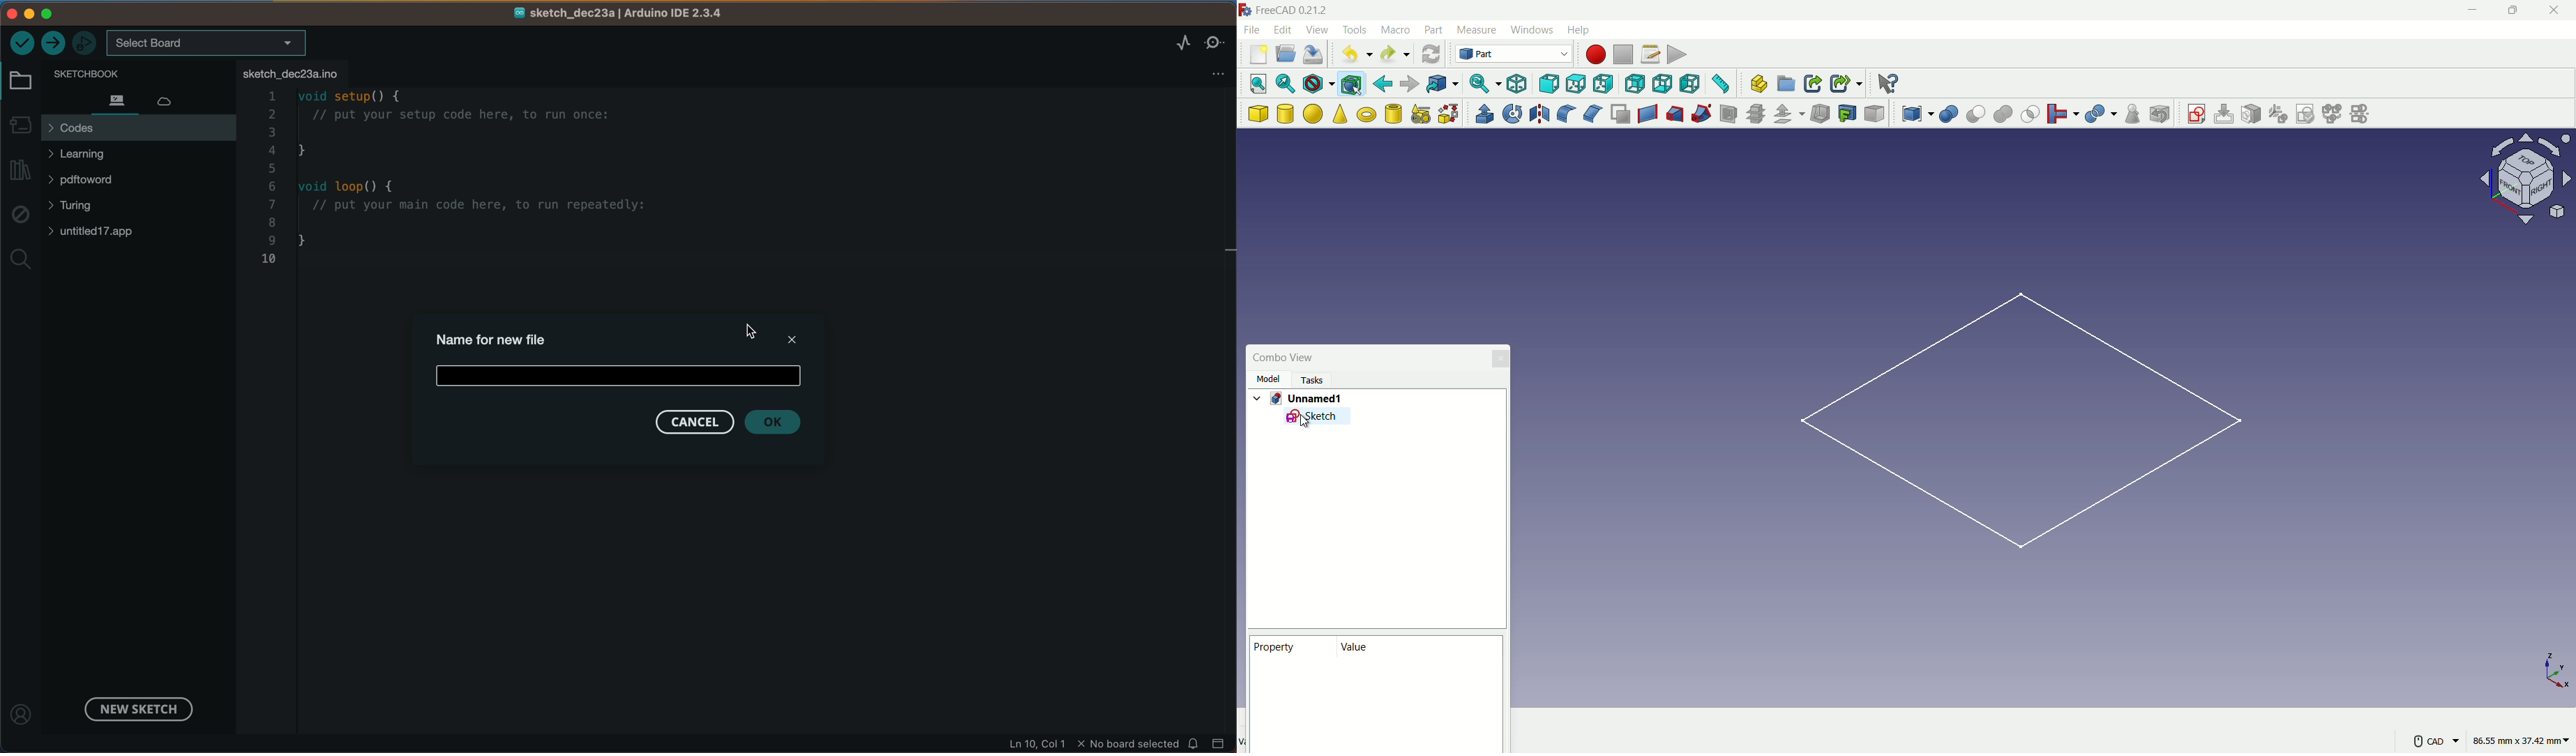  I want to click on CAD, so click(2436, 740).